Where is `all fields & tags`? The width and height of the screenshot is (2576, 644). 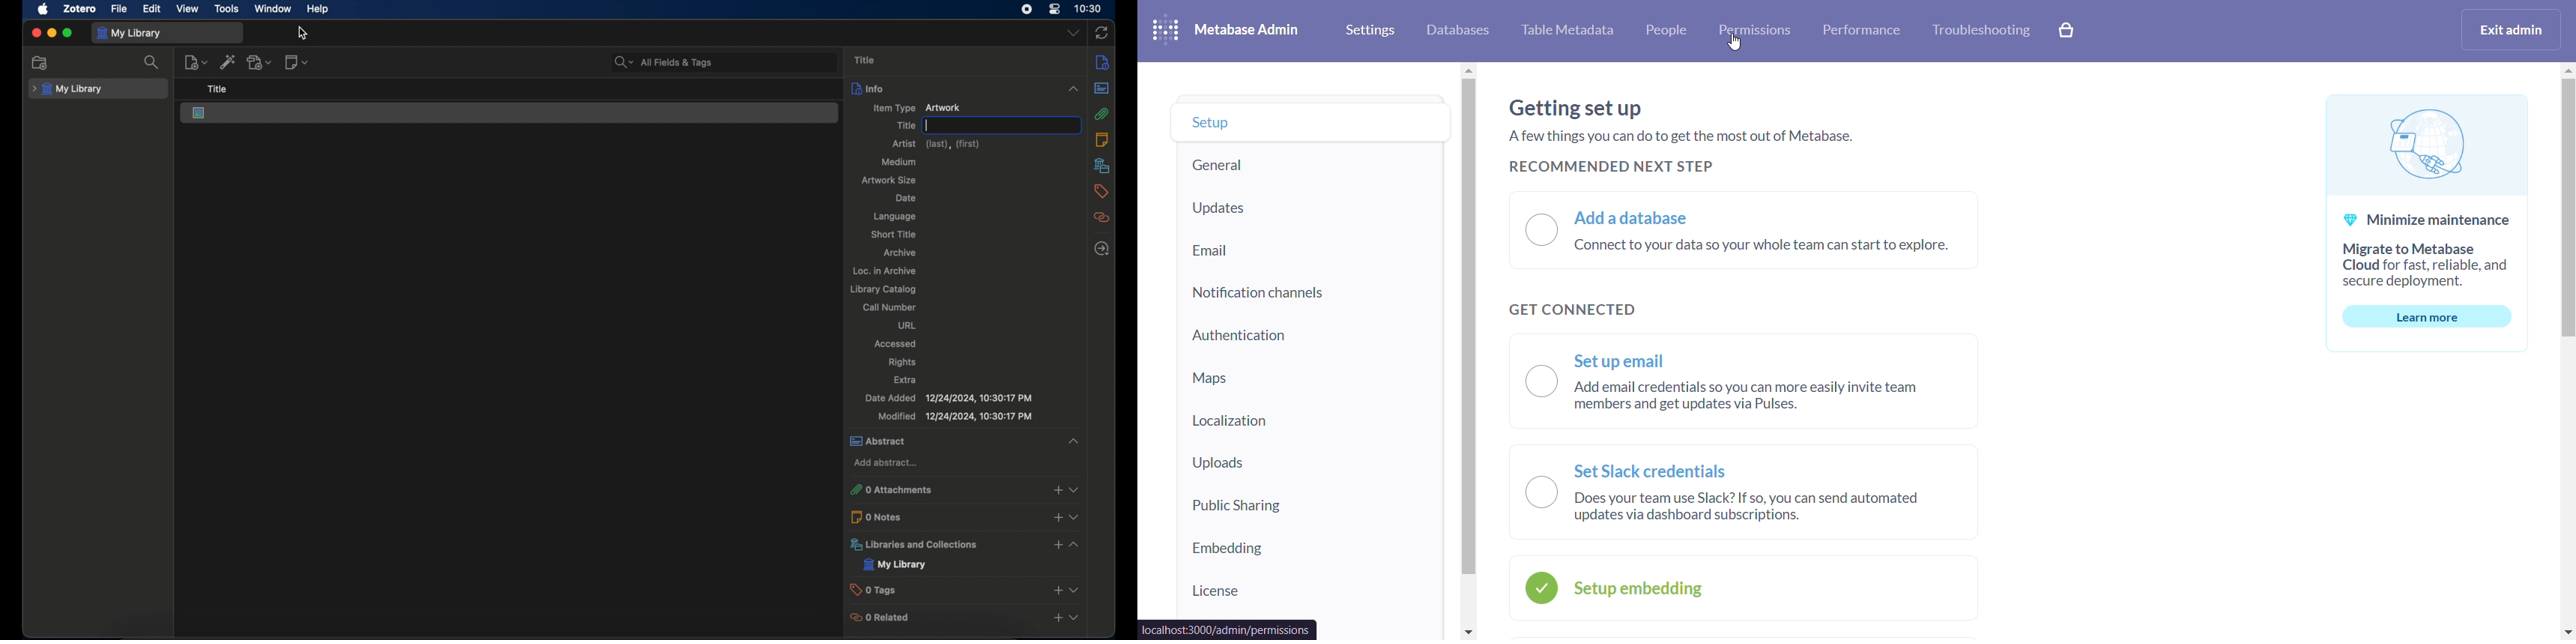 all fields & tags is located at coordinates (664, 62).